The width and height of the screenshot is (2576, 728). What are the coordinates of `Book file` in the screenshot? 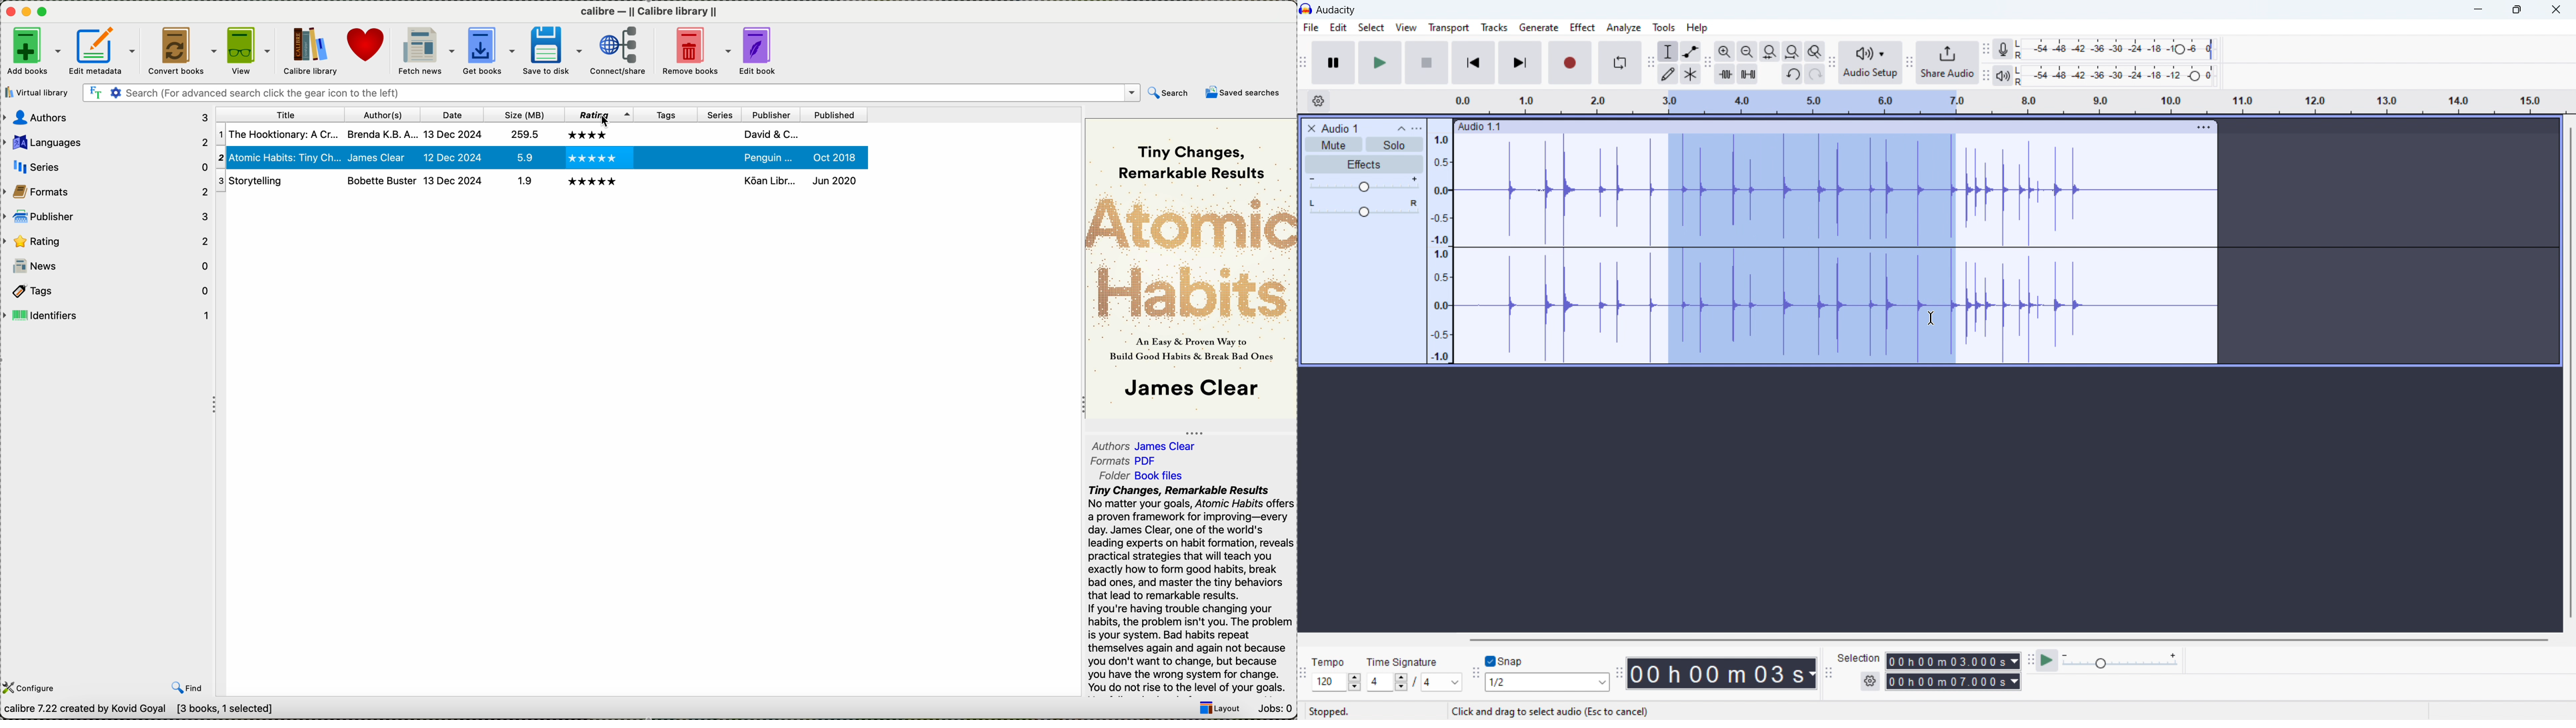 It's located at (1160, 477).